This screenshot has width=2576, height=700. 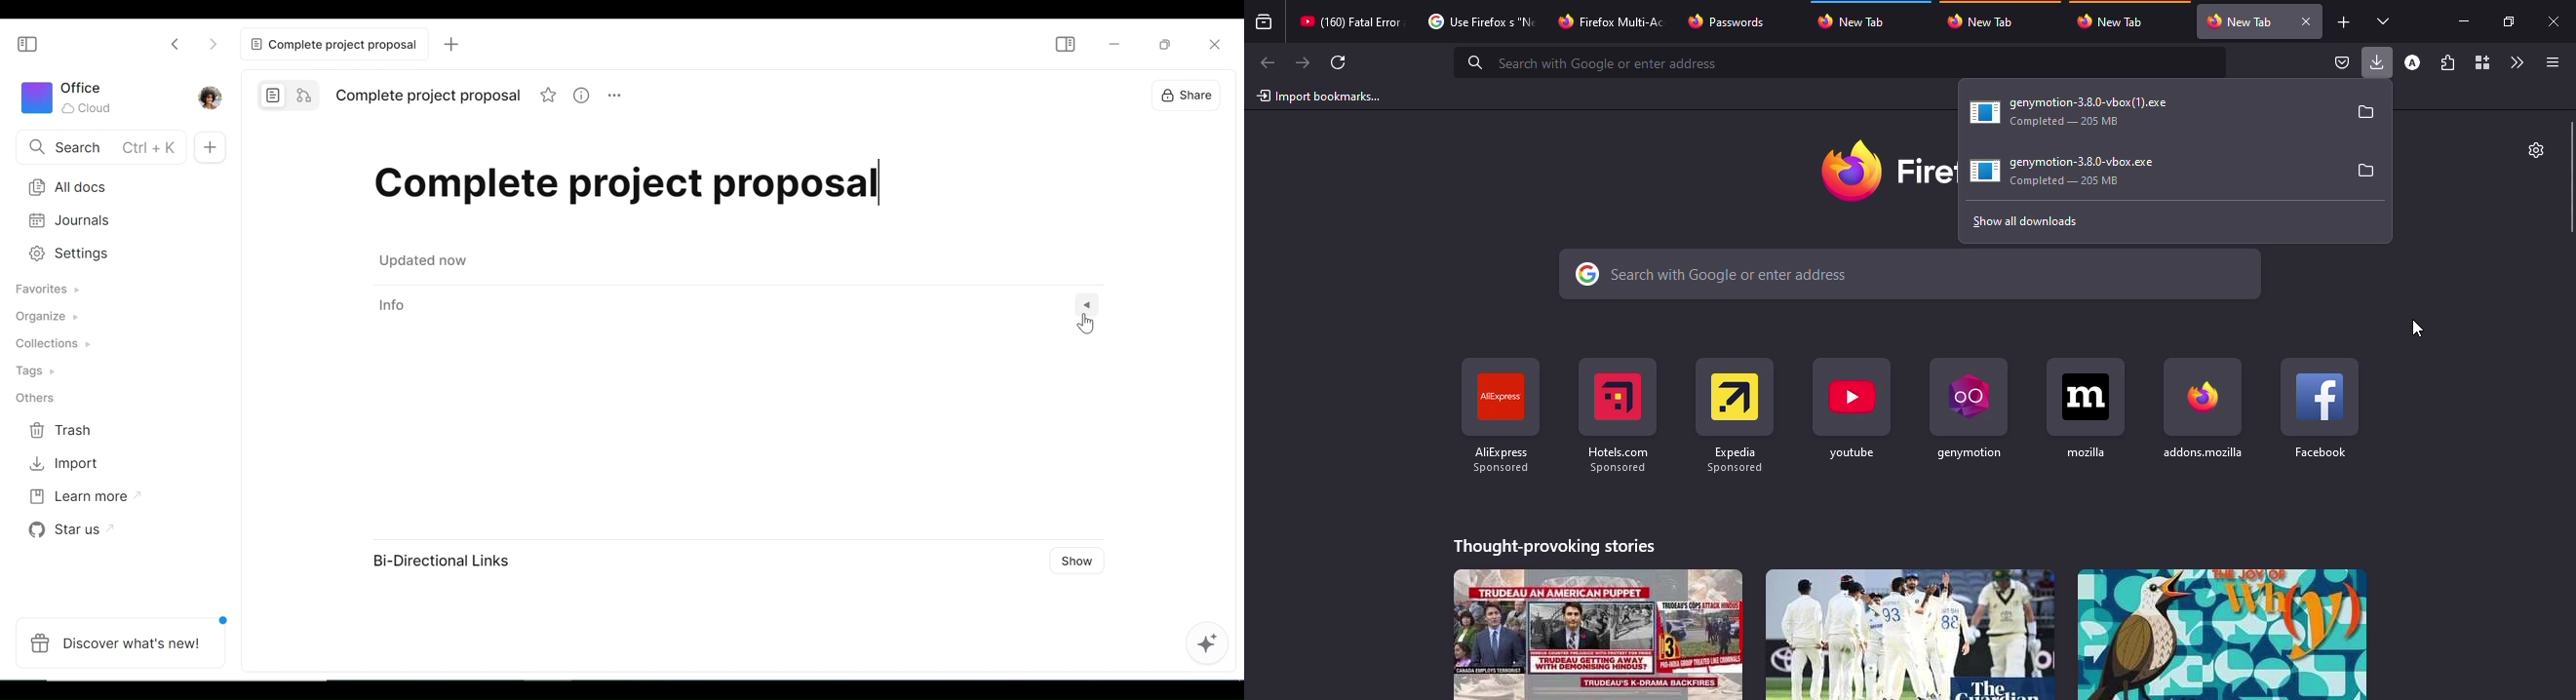 I want to click on shortcut, so click(x=1736, y=415).